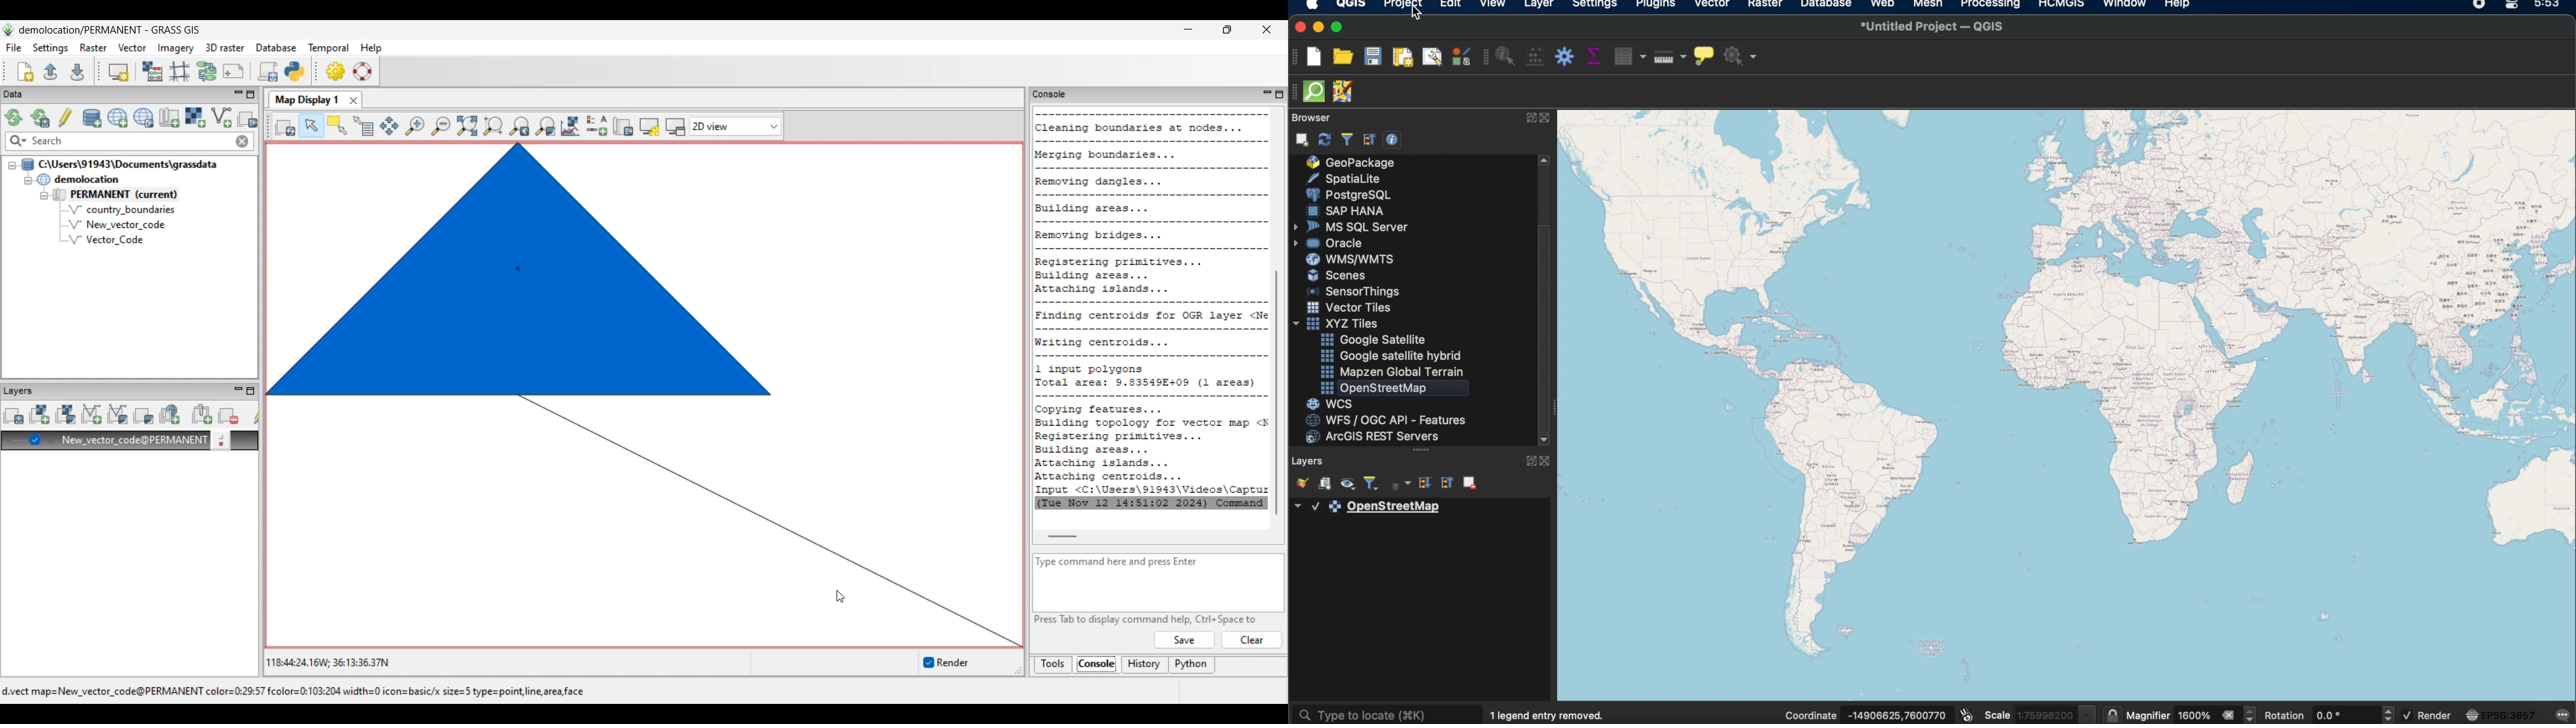 The image size is (2576, 728). I want to click on rotation, so click(2329, 713).